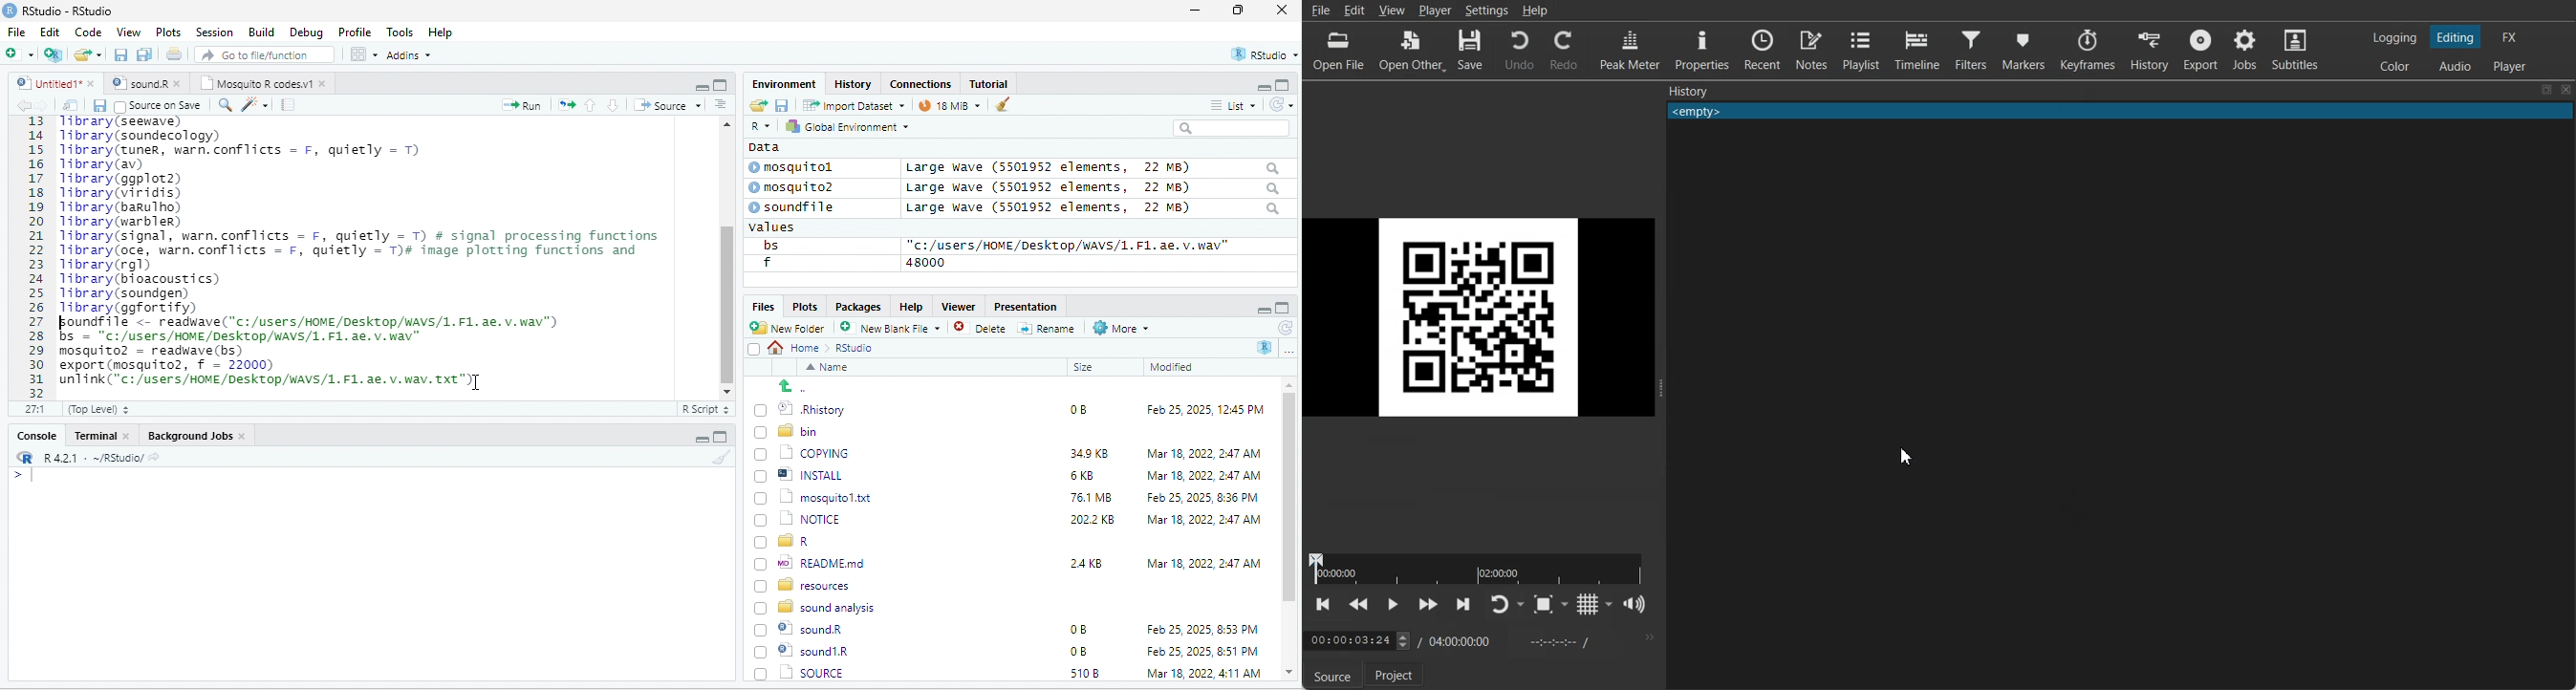  What do you see at coordinates (1083, 562) in the screenshot?
I see `24KB` at bounding box center [1083, 562].